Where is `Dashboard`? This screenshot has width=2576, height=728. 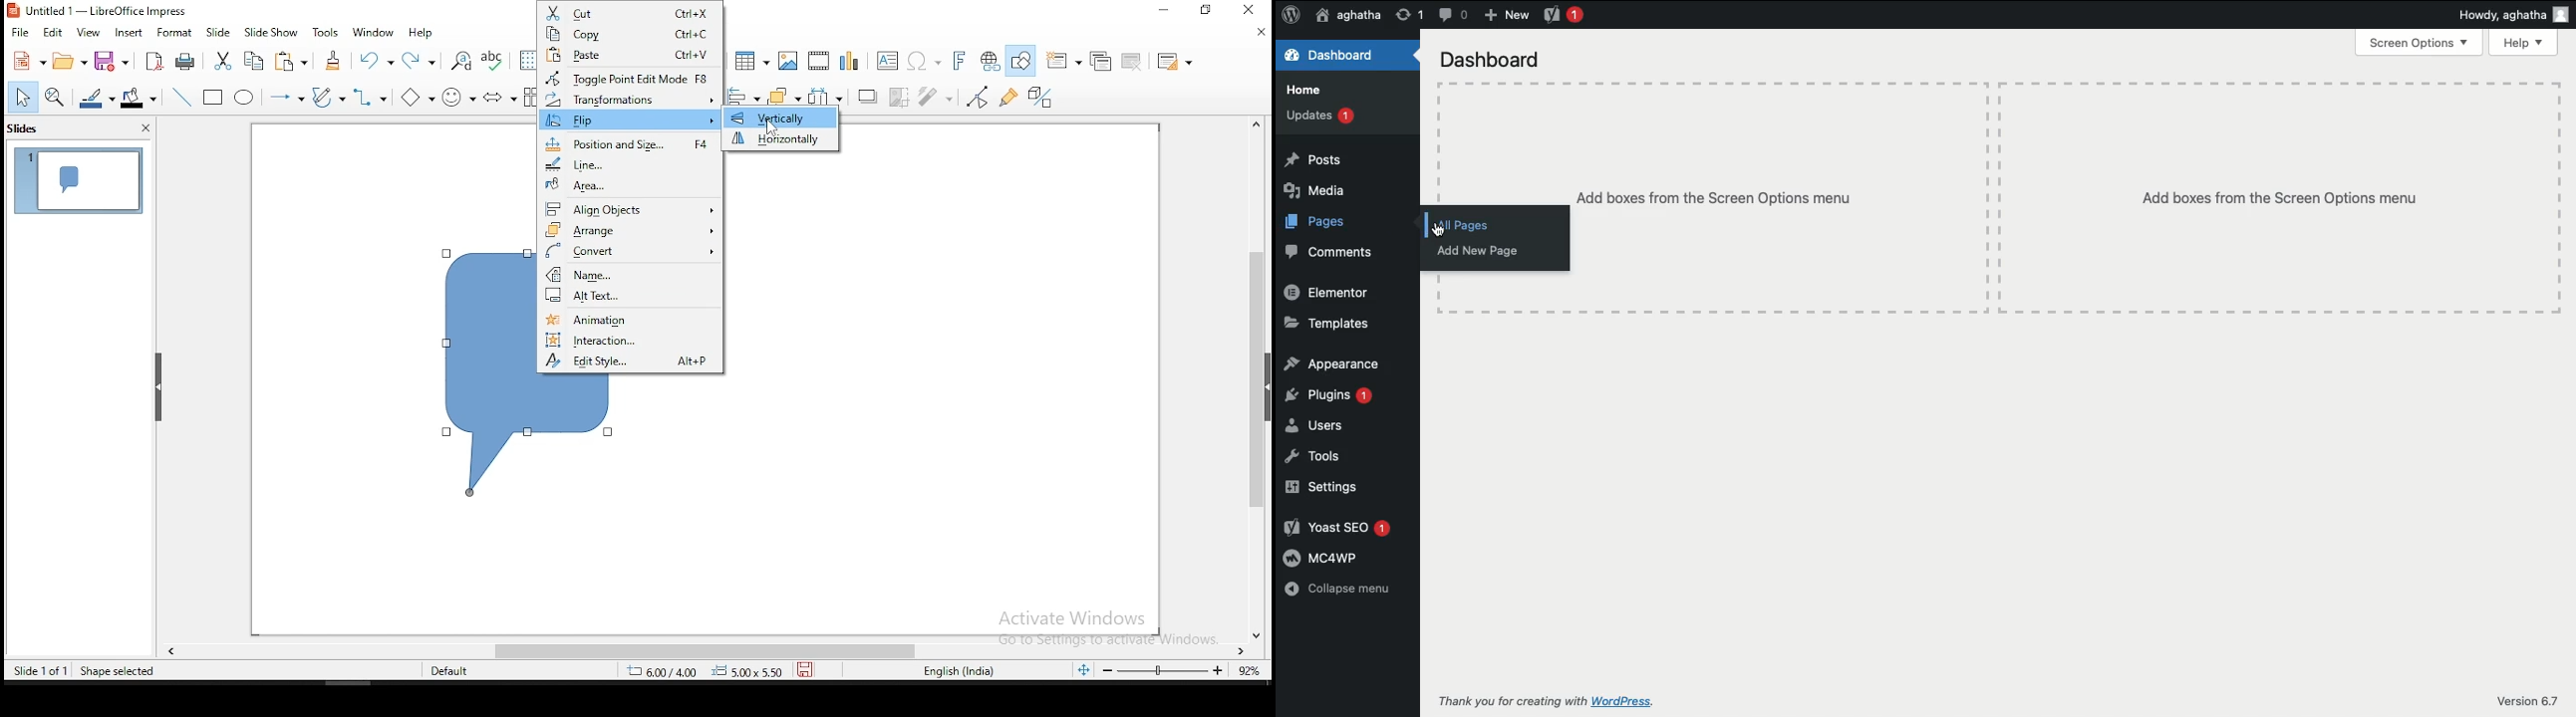
Dashboard is located at coordinates (1332, 55).